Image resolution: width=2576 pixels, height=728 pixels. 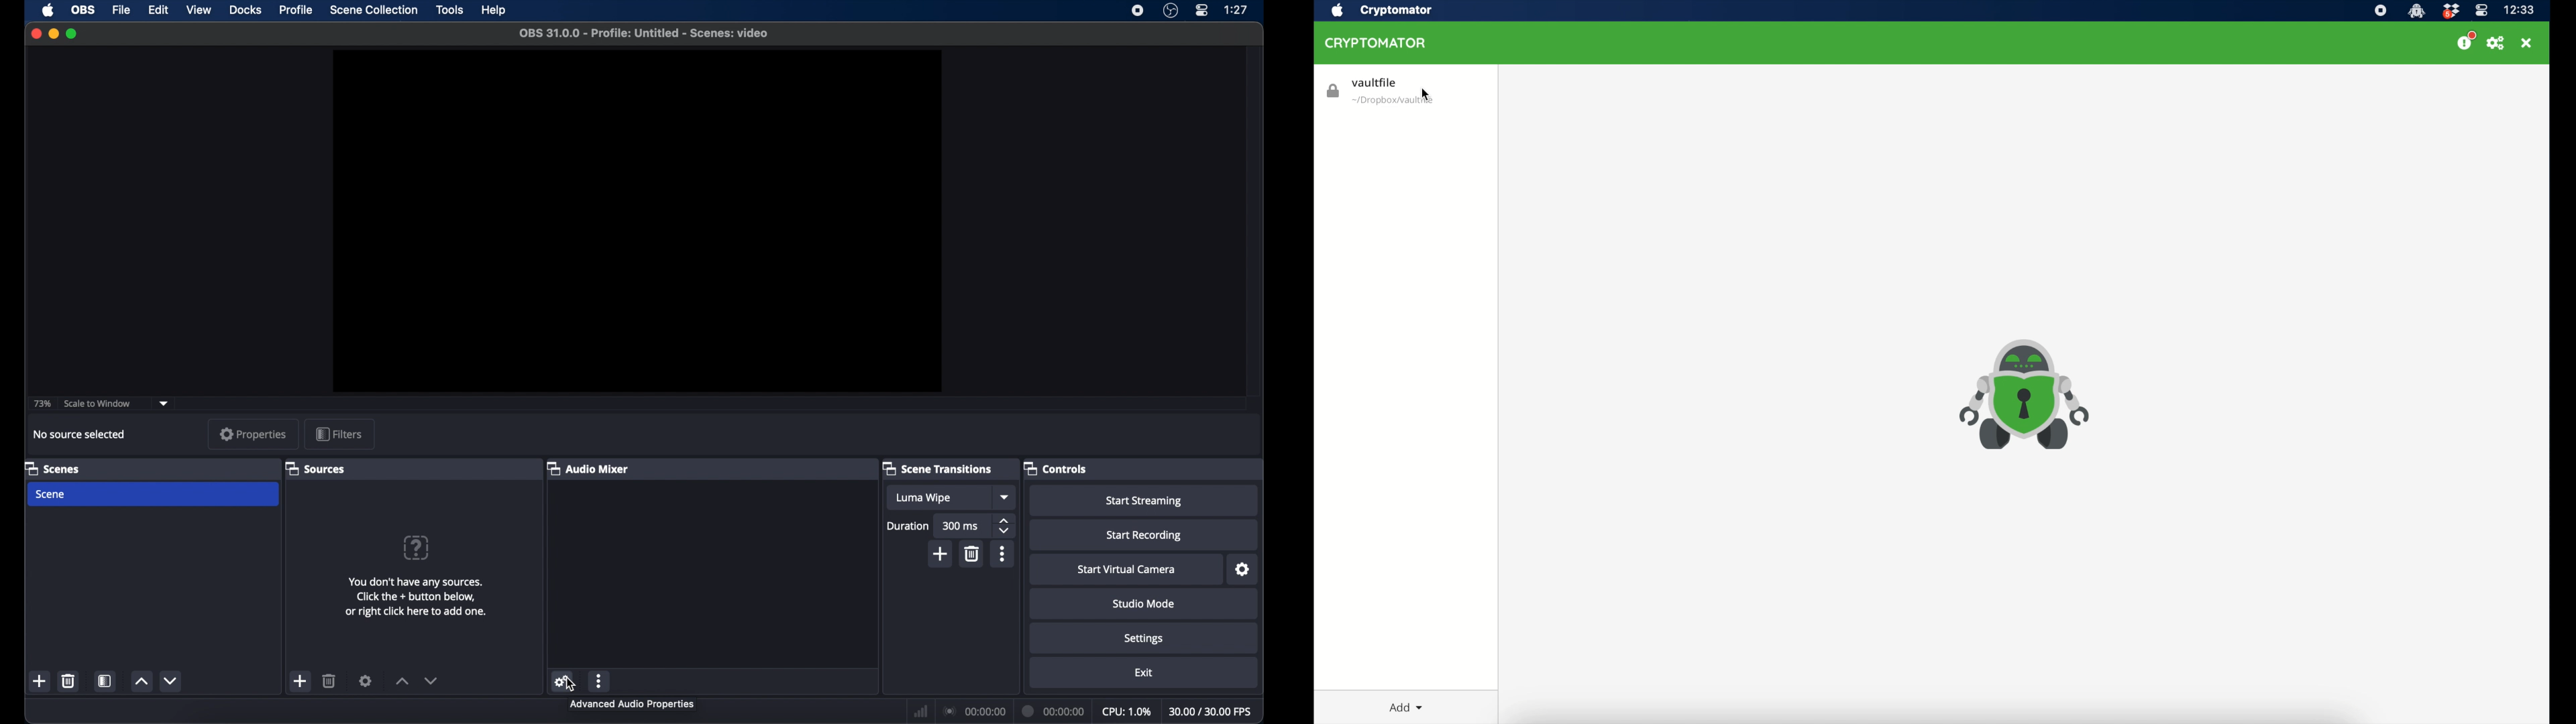 I want to click on maximize, so click(x=73, y=34).